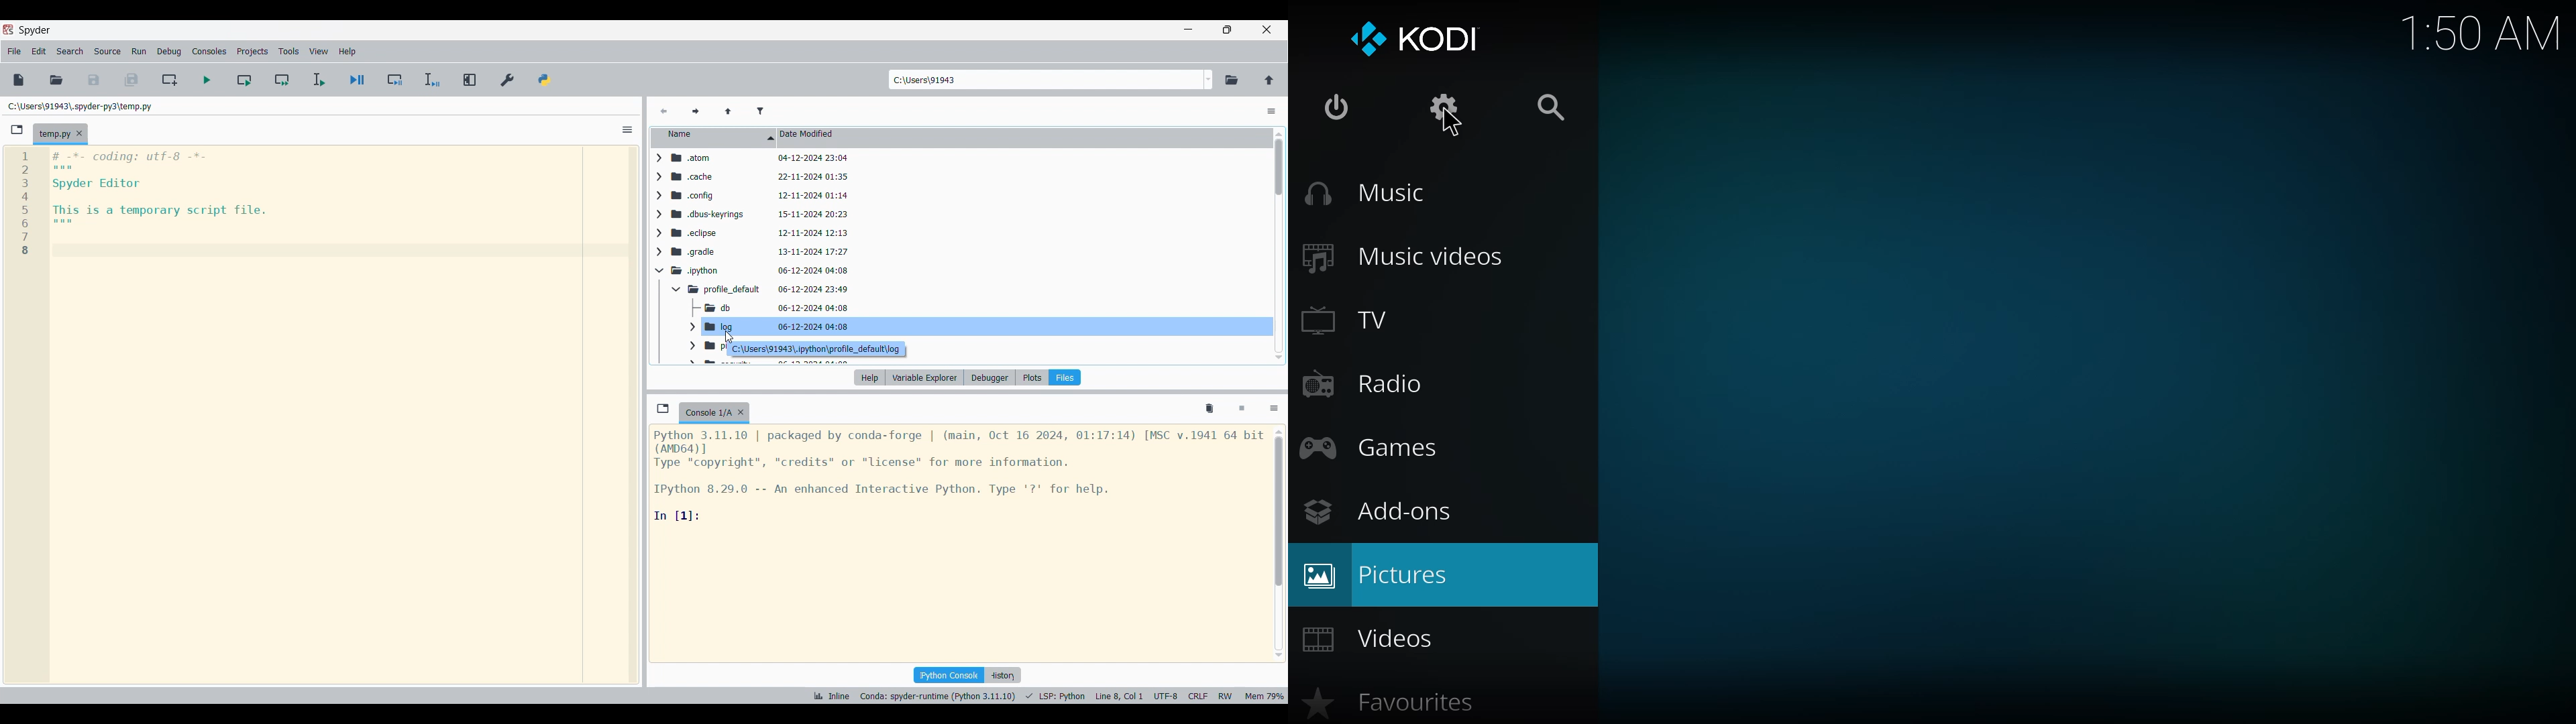  I want to click on PYTHONPATH manager, so click(545, 80).